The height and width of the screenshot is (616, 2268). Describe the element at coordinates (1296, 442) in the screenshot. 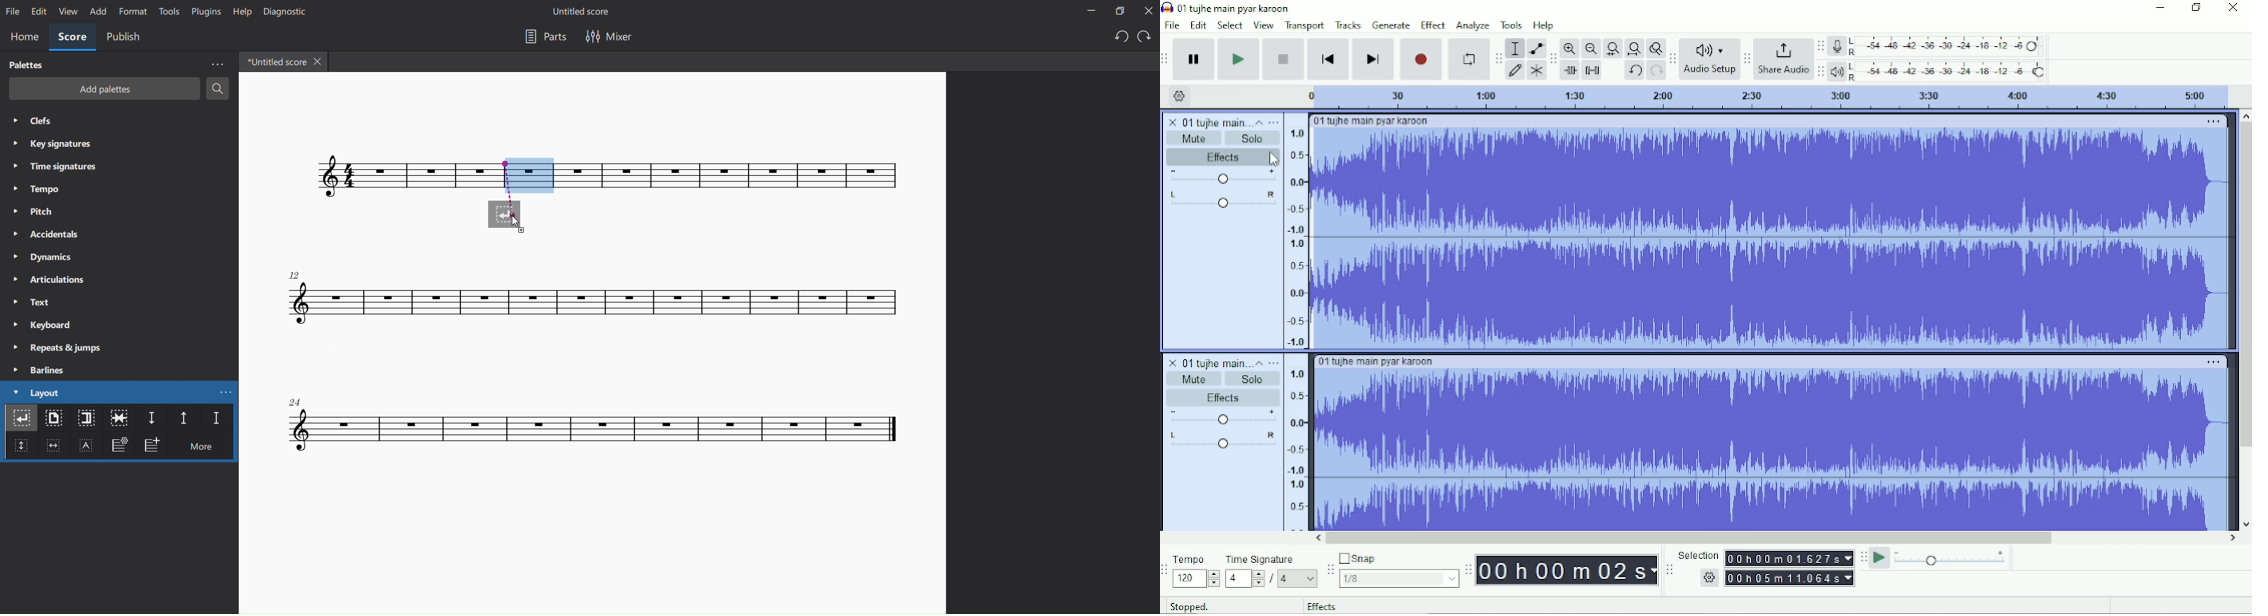

I see `Sound` at that location.